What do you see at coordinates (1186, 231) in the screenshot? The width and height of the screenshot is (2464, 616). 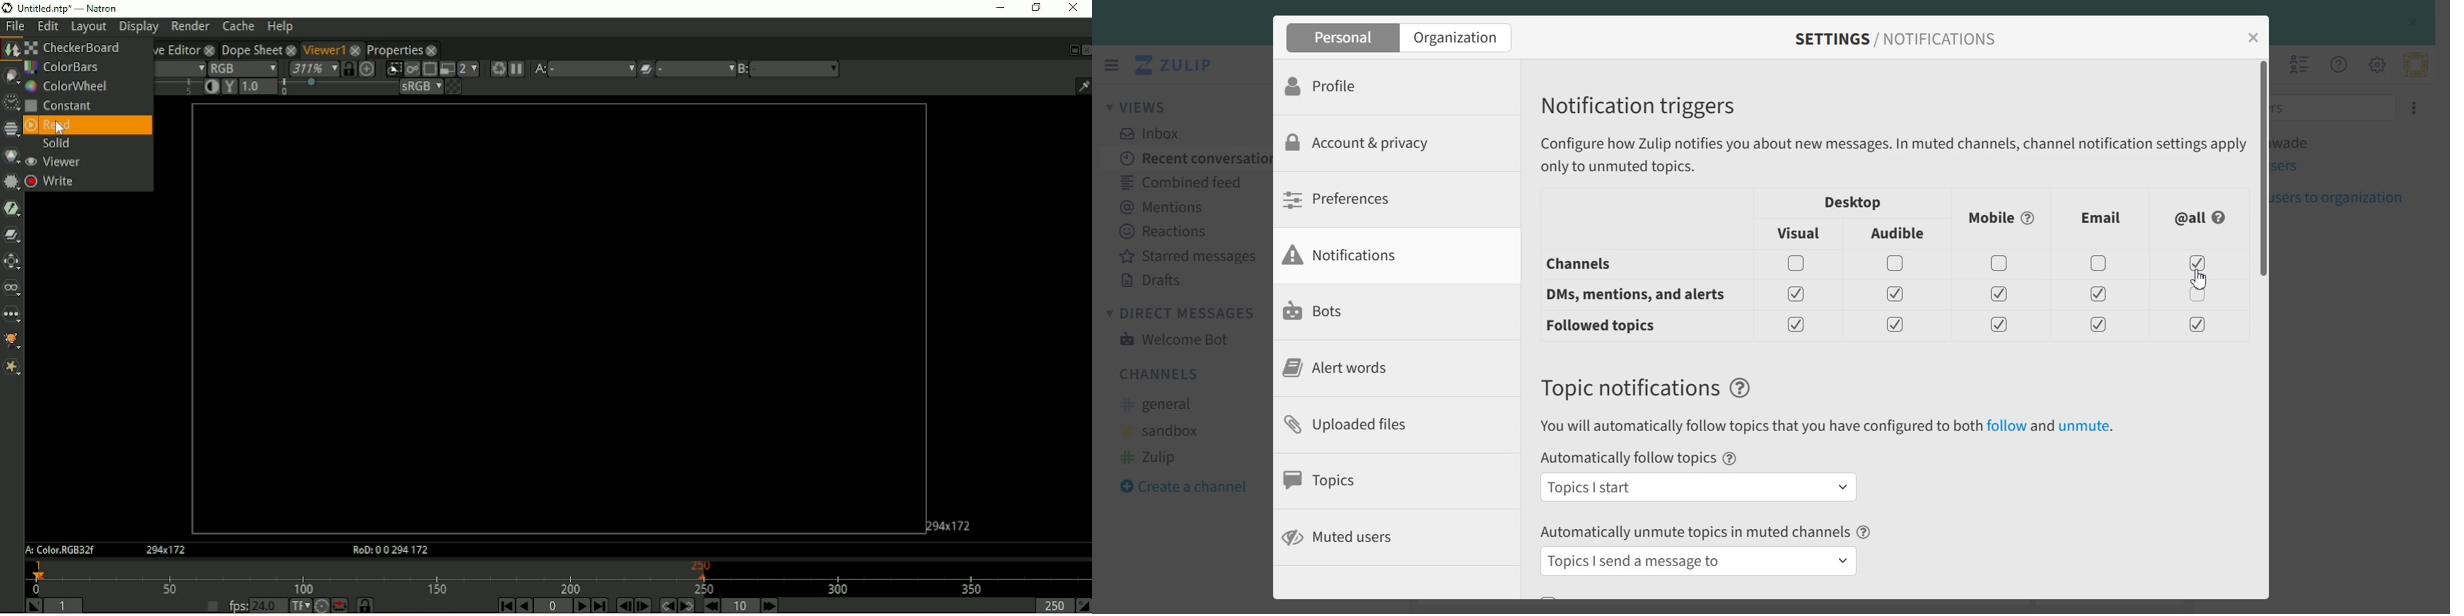 I see `Reactions` at bounding box center [1186, 231].